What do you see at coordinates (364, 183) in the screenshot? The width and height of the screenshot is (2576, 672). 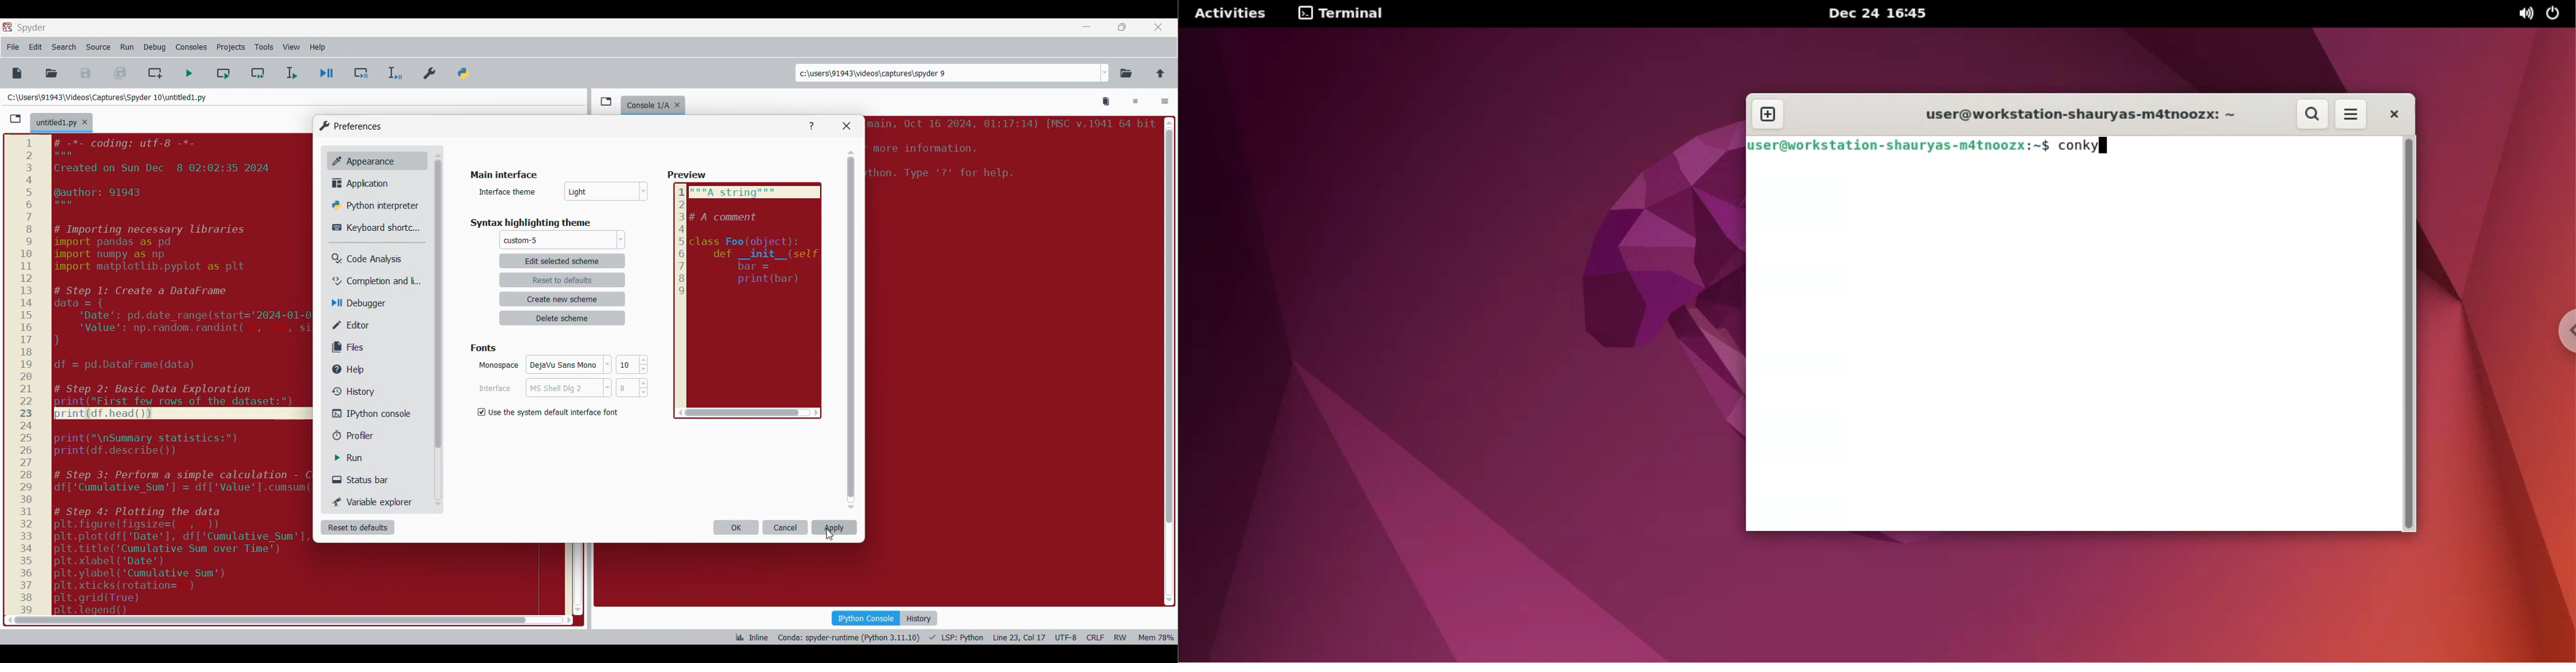 I see `Application` at bounding box center [364, 183].